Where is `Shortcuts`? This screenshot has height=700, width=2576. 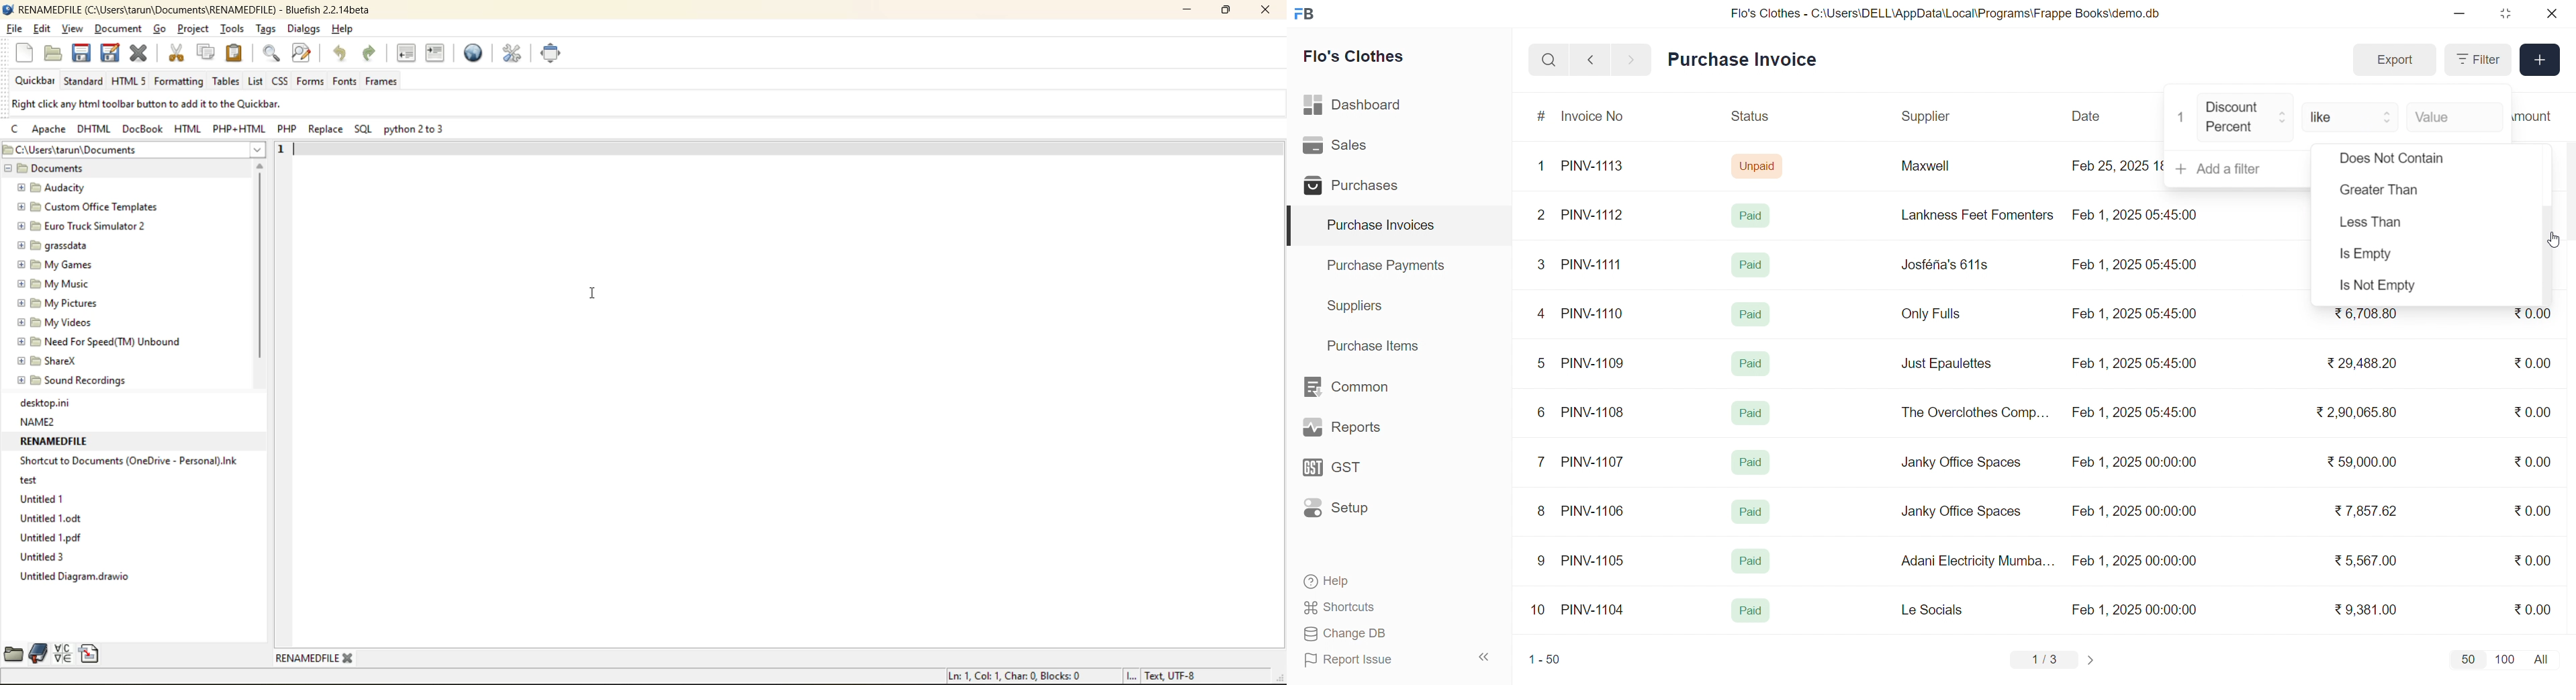 Shortcuts is located at coordinates (1371, 608).